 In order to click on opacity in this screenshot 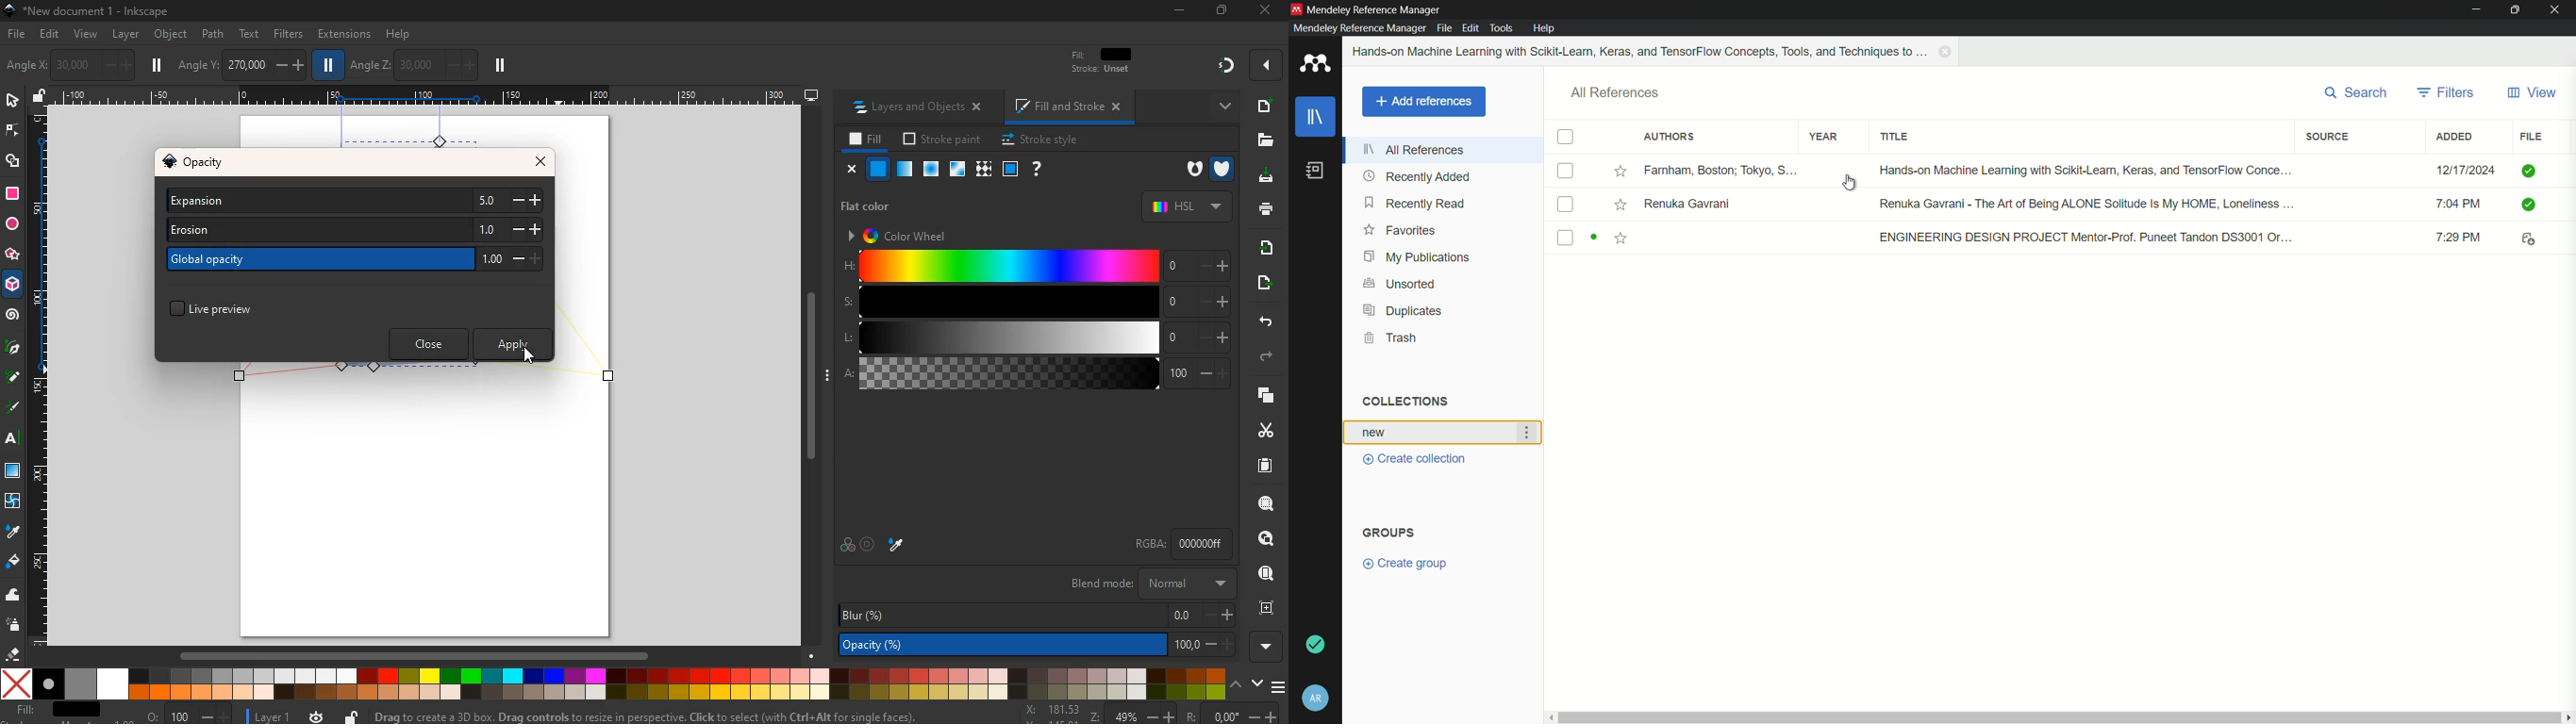, I will do `click(903, 170)`.